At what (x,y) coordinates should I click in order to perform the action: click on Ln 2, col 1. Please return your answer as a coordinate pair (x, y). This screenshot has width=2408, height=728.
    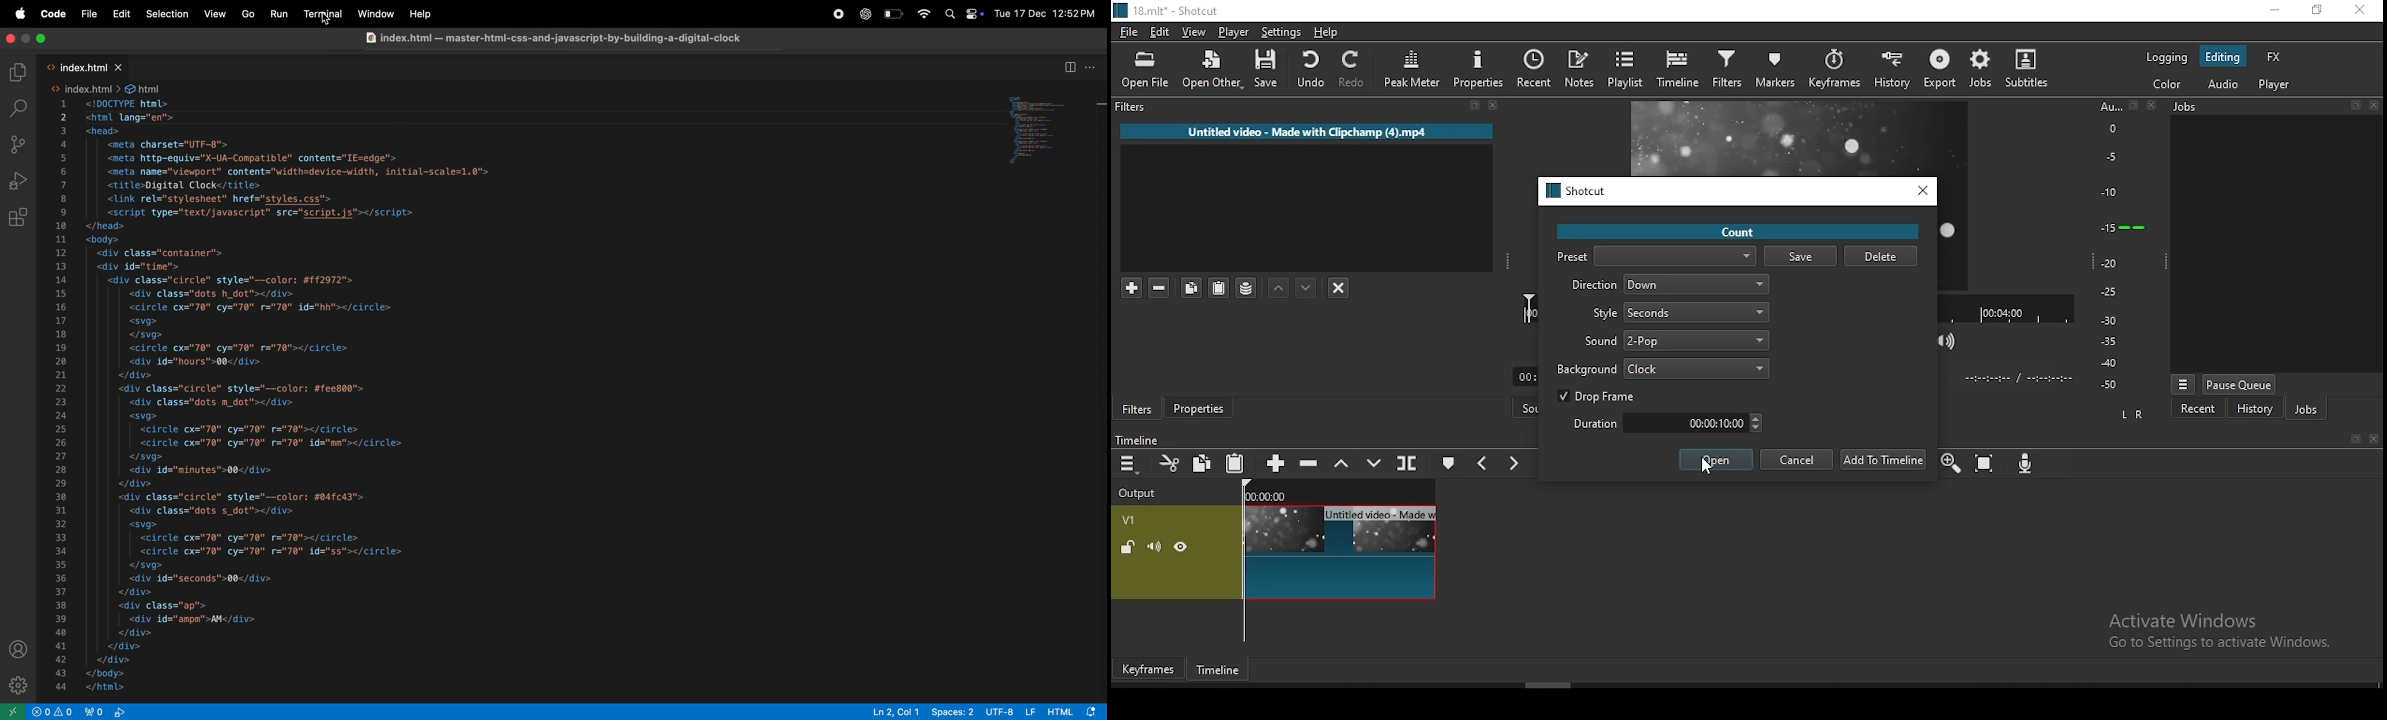
    Looking at the image, I should click on (895, 711).